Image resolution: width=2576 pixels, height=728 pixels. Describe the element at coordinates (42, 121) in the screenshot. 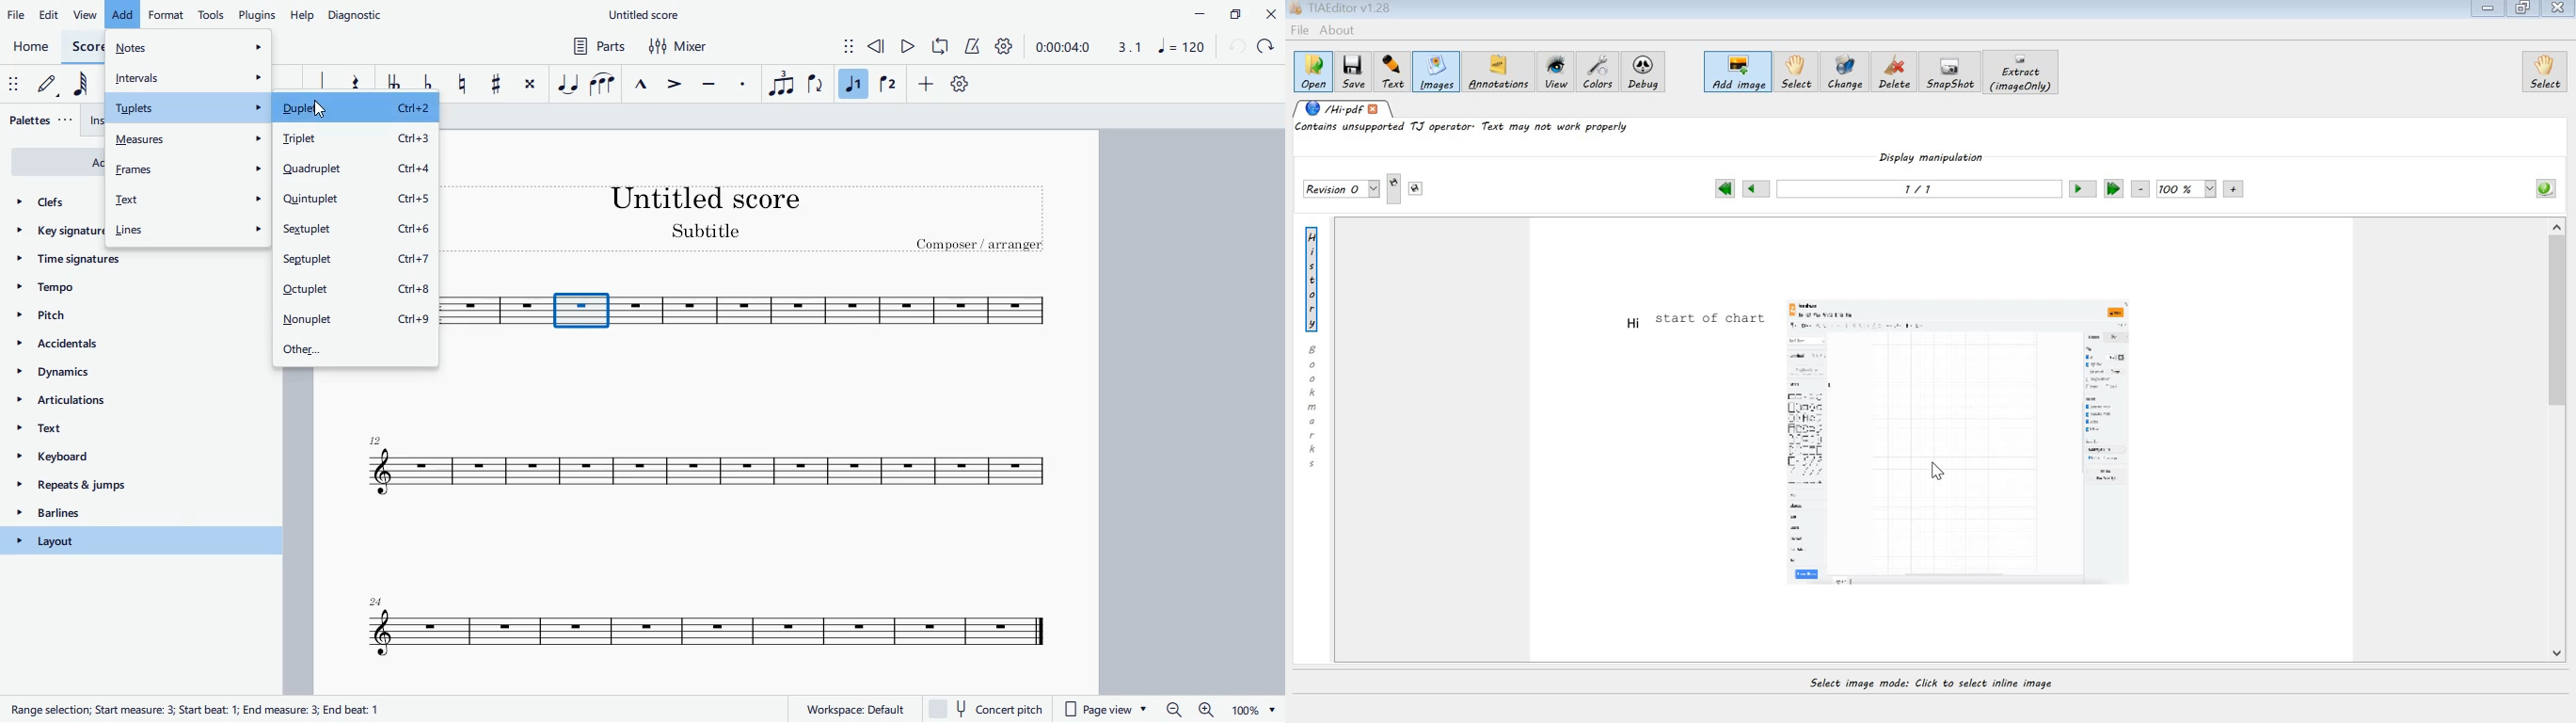

I see `palettes` at that location.